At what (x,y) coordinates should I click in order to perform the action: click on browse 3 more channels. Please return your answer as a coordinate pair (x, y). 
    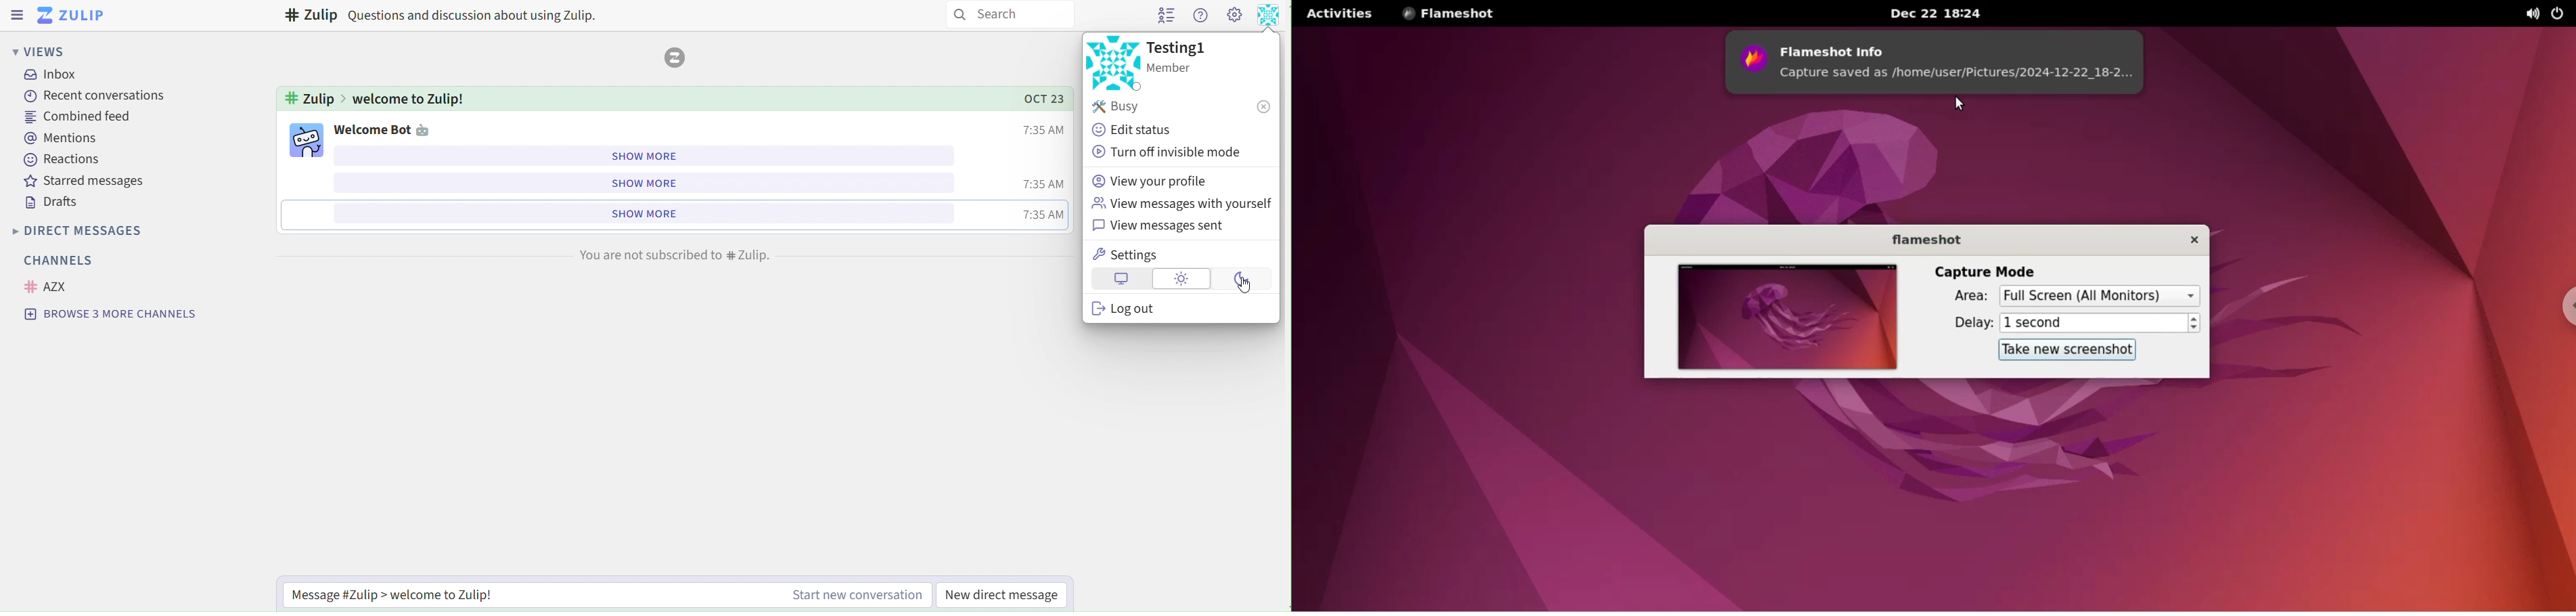
    Looking at the image, I should click on (111, 314).